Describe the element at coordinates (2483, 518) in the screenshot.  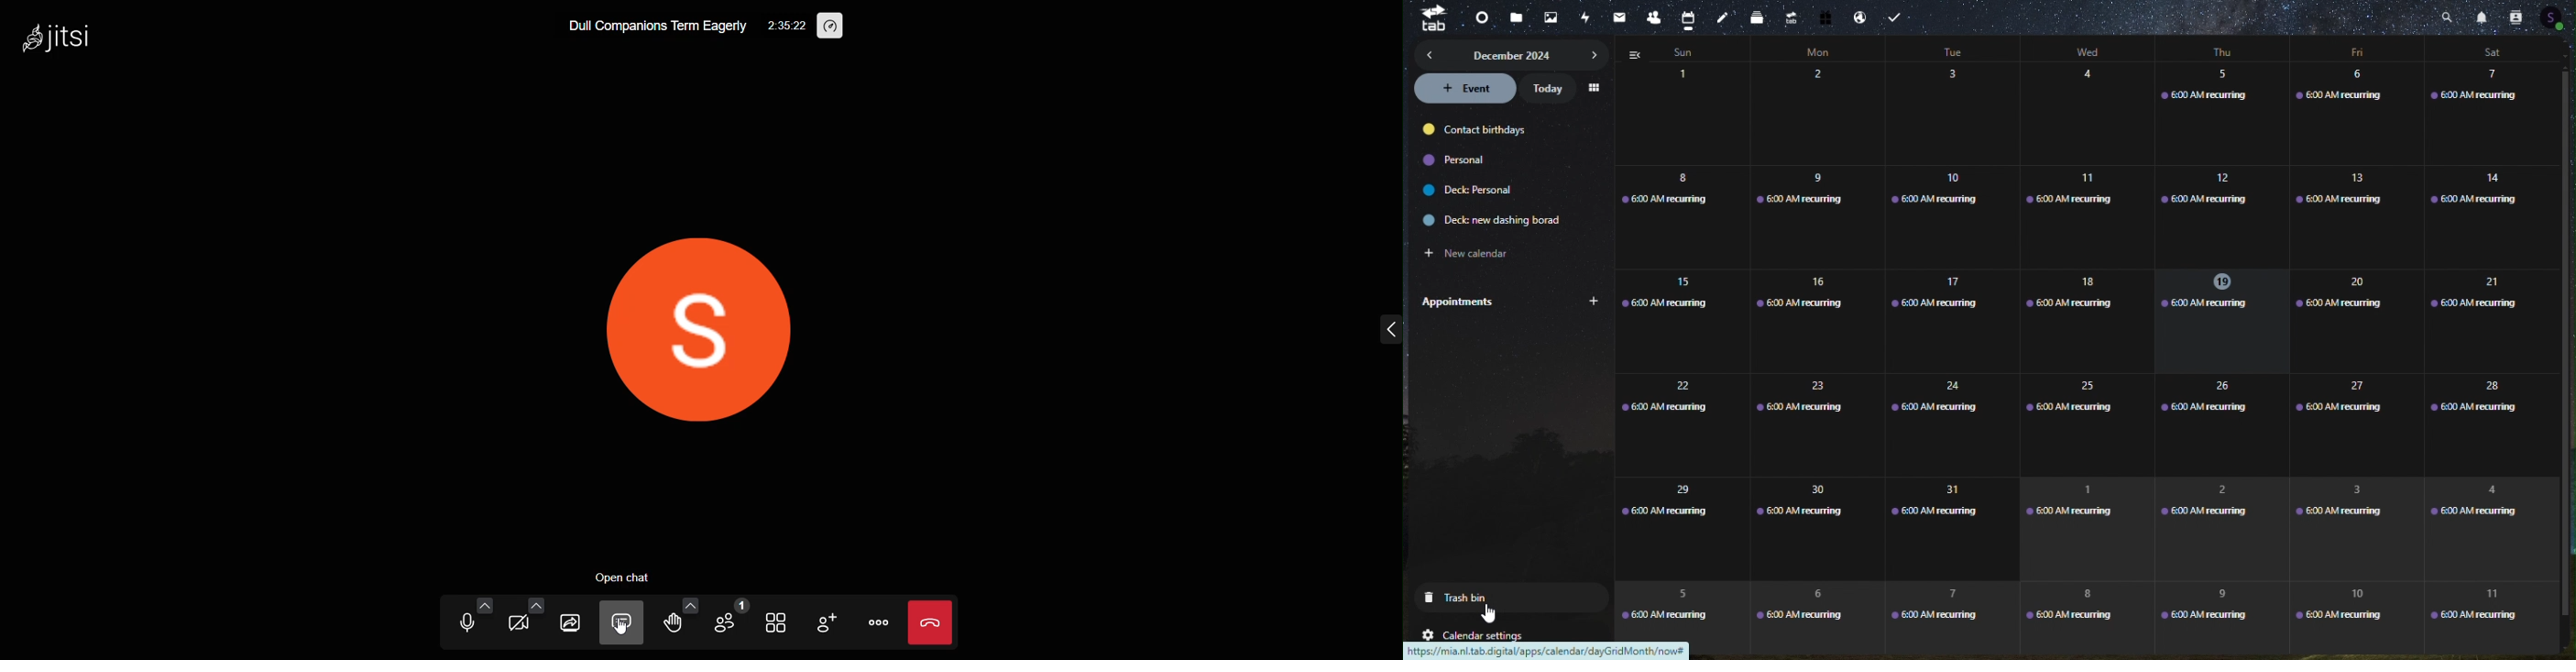
I see `4` at that location.